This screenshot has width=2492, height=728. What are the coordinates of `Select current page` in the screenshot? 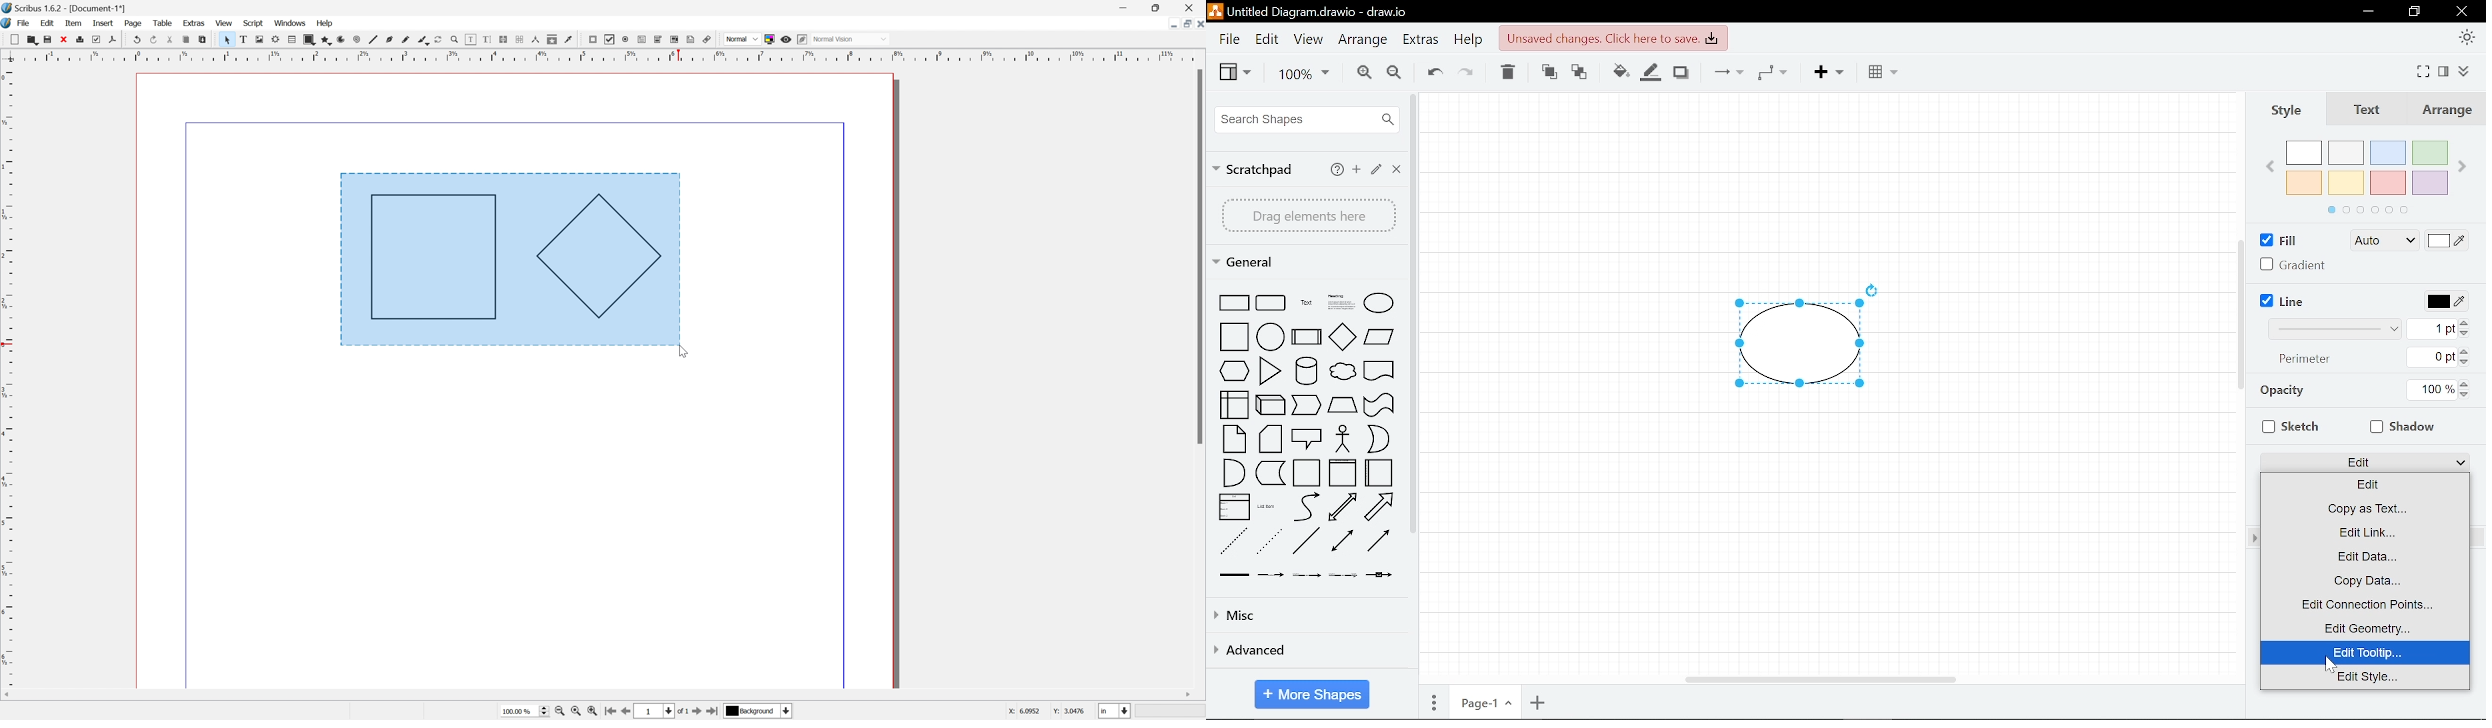 It's located at (661, 712).